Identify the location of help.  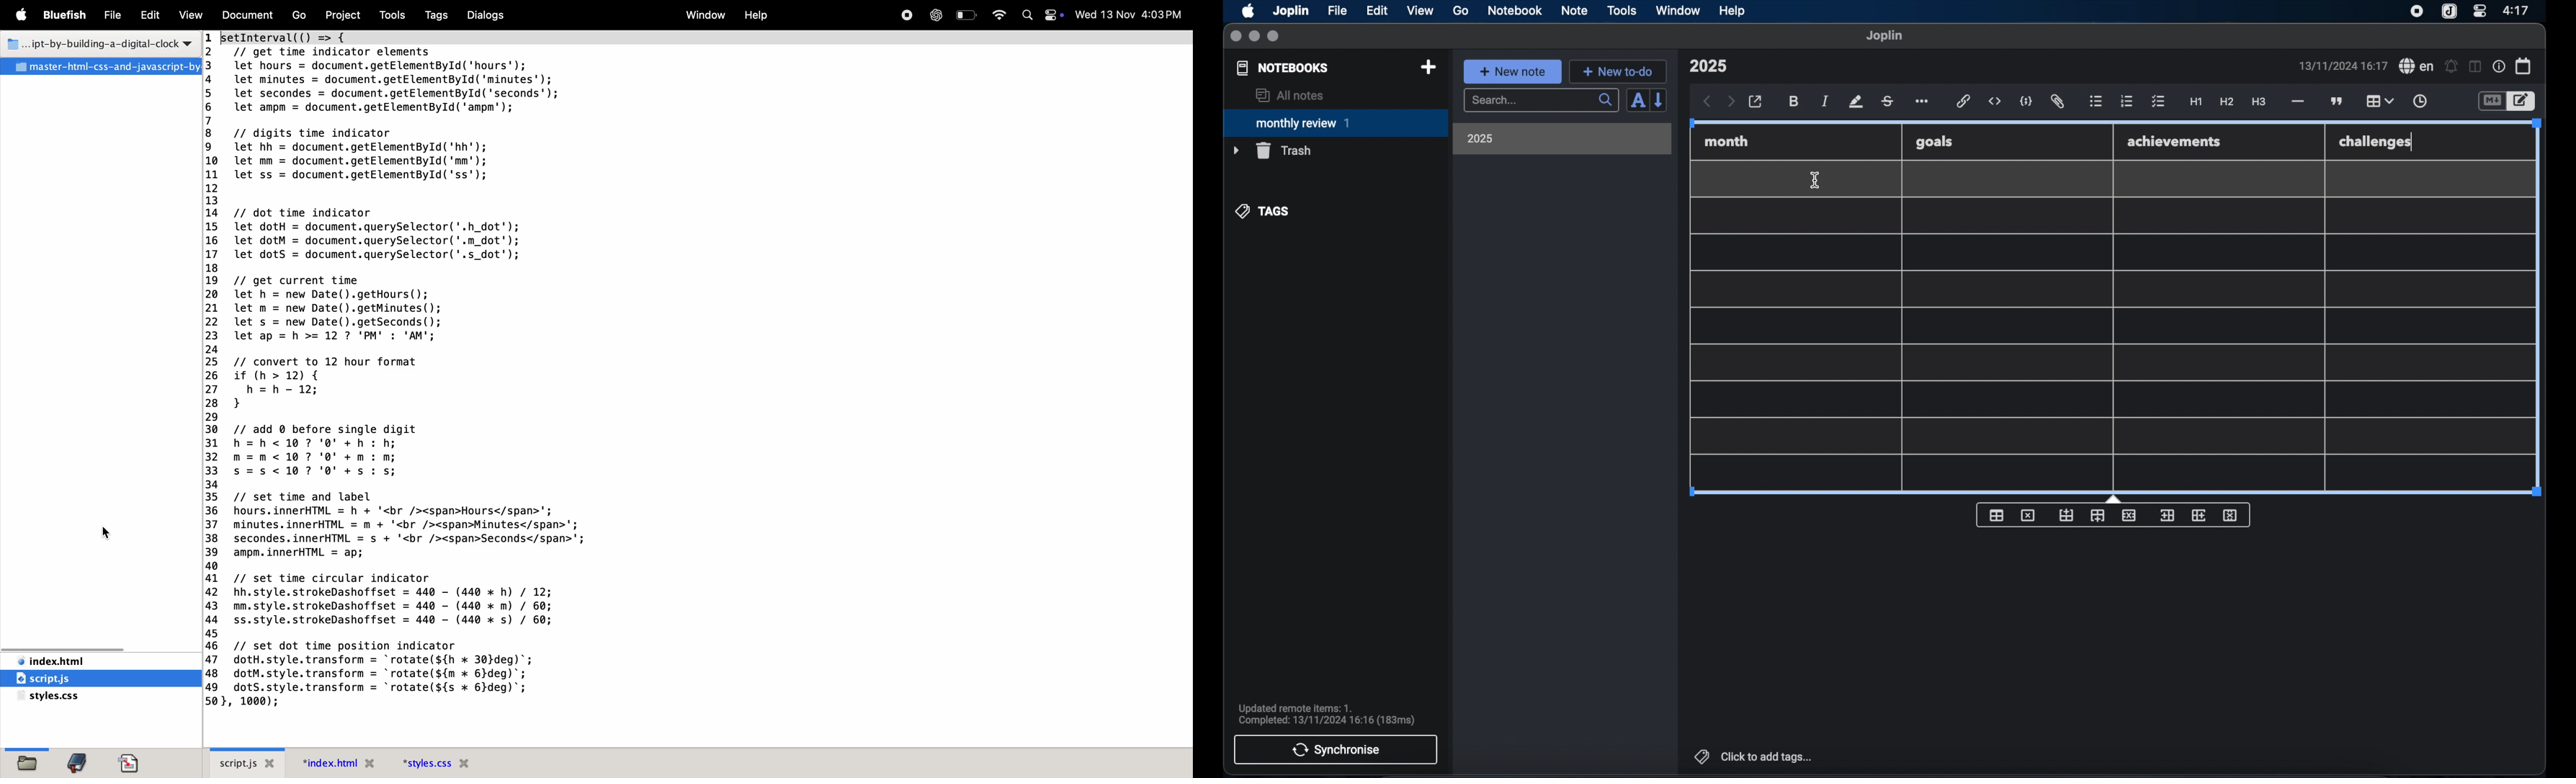
(1733, 11).